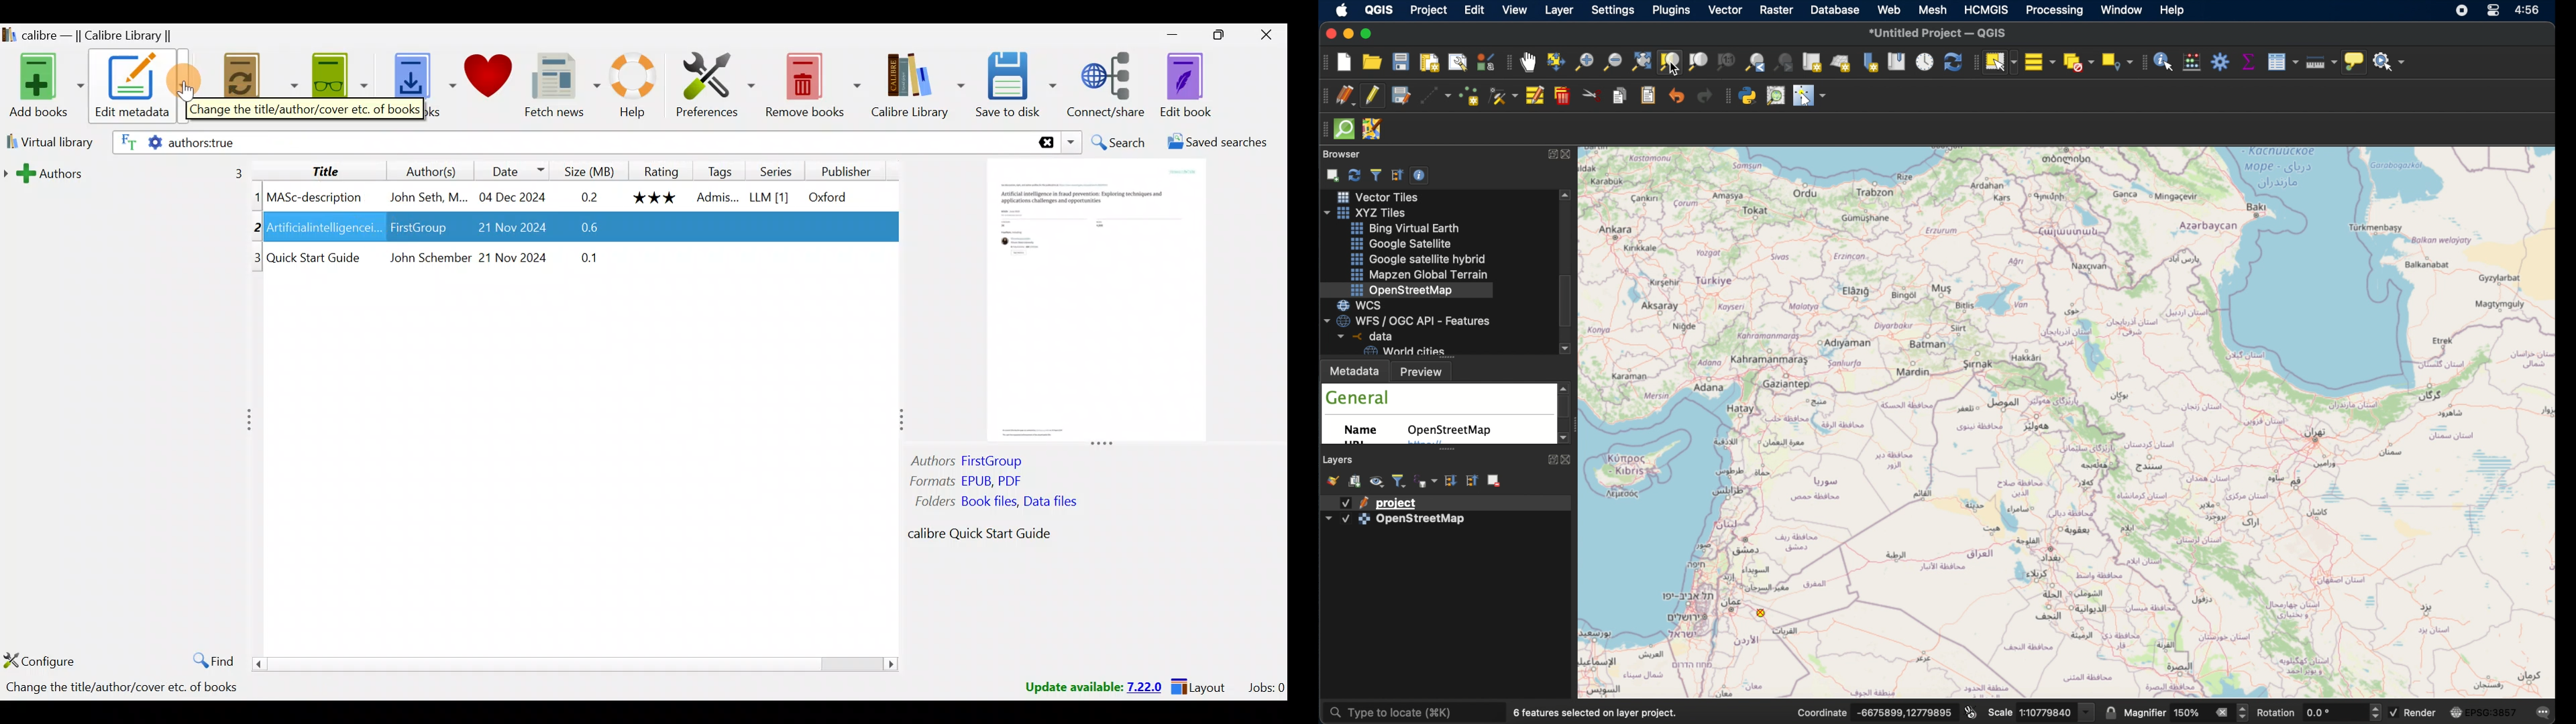 The height and width of the screenshot is (728, 2576). Describe the element at coordinates (186, 89) in the screenshot. I see `Cursor` at that location.